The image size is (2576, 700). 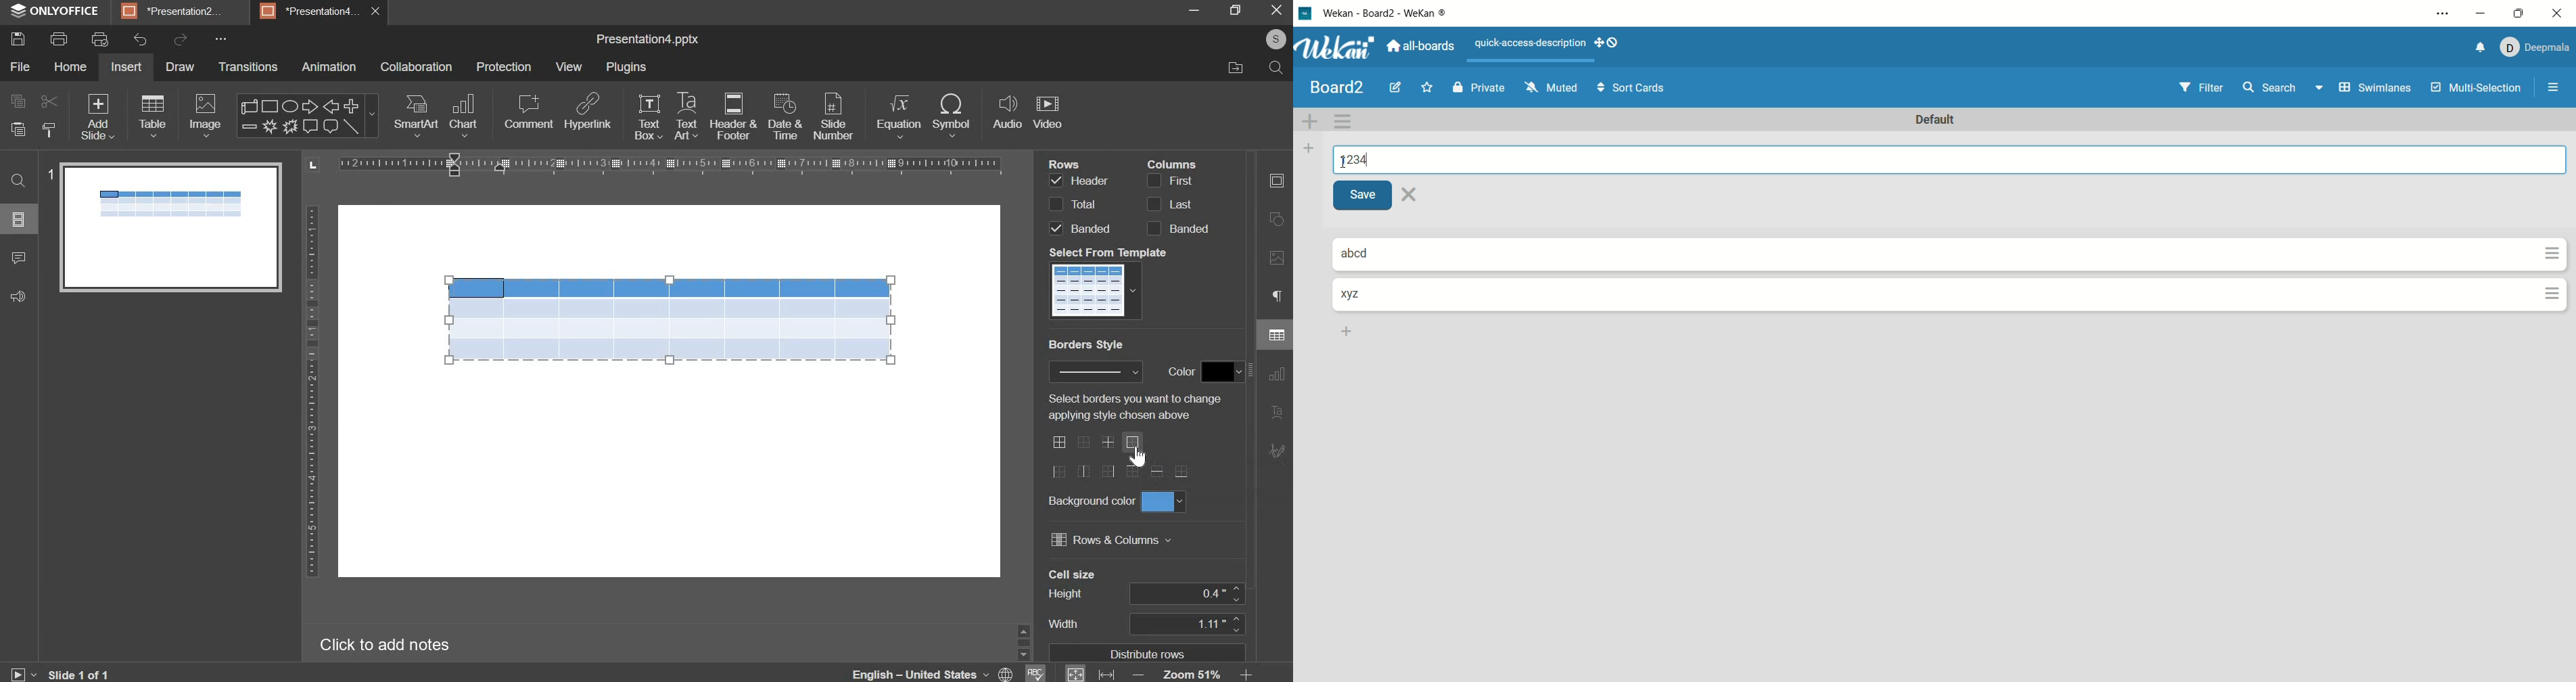 I want to click on close, so click(x=2560, y=13).